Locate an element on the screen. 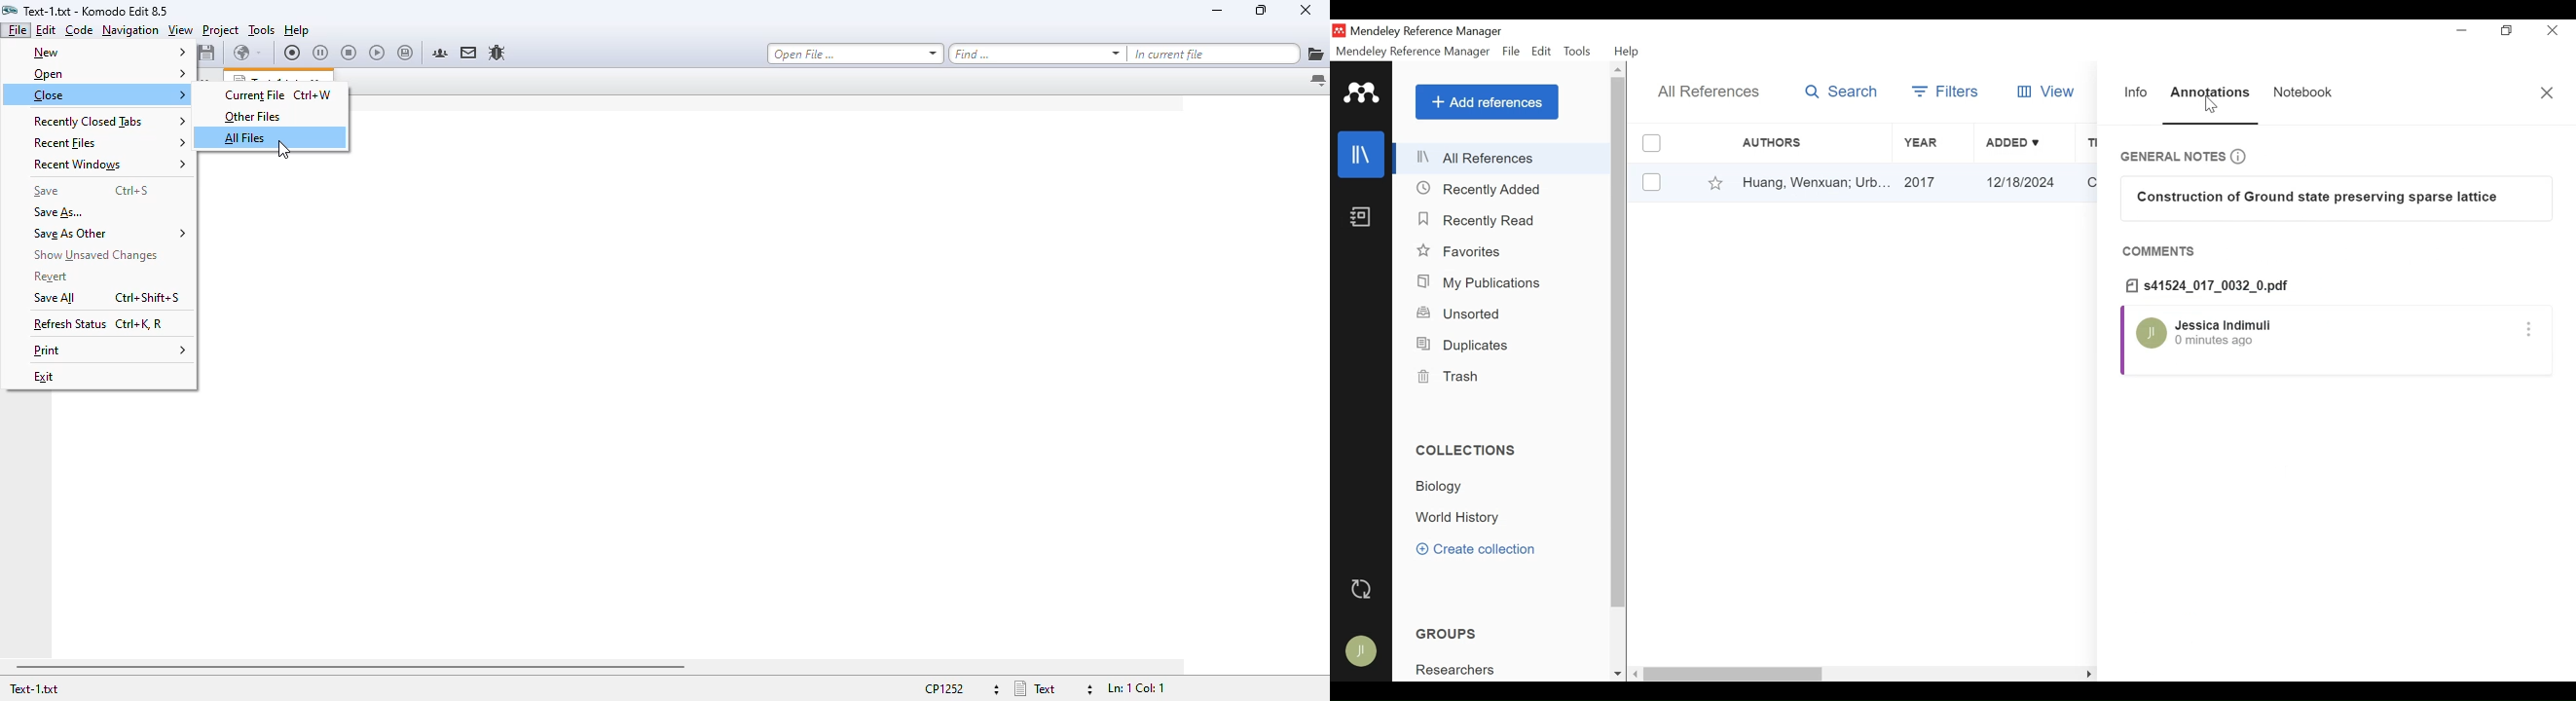 Image resolution: width=2576 pixels, height=728 pixels. Avatar is located at coordinates (2151, 334).